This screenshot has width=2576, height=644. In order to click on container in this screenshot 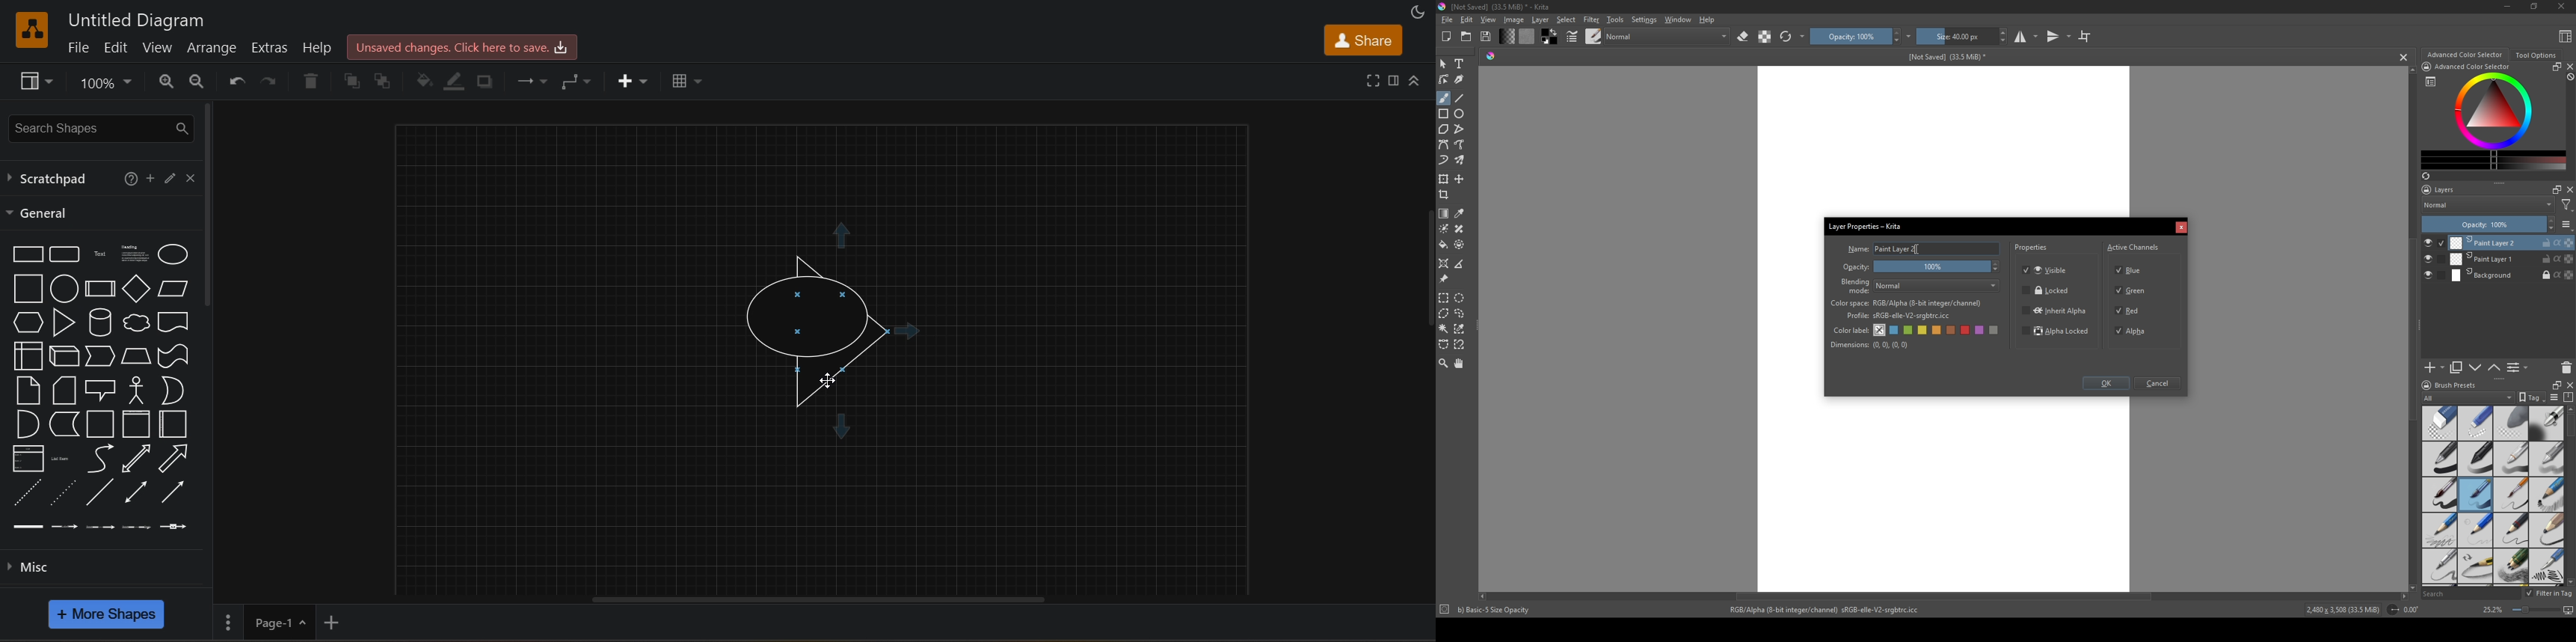, I will do `click(135, 425)`.